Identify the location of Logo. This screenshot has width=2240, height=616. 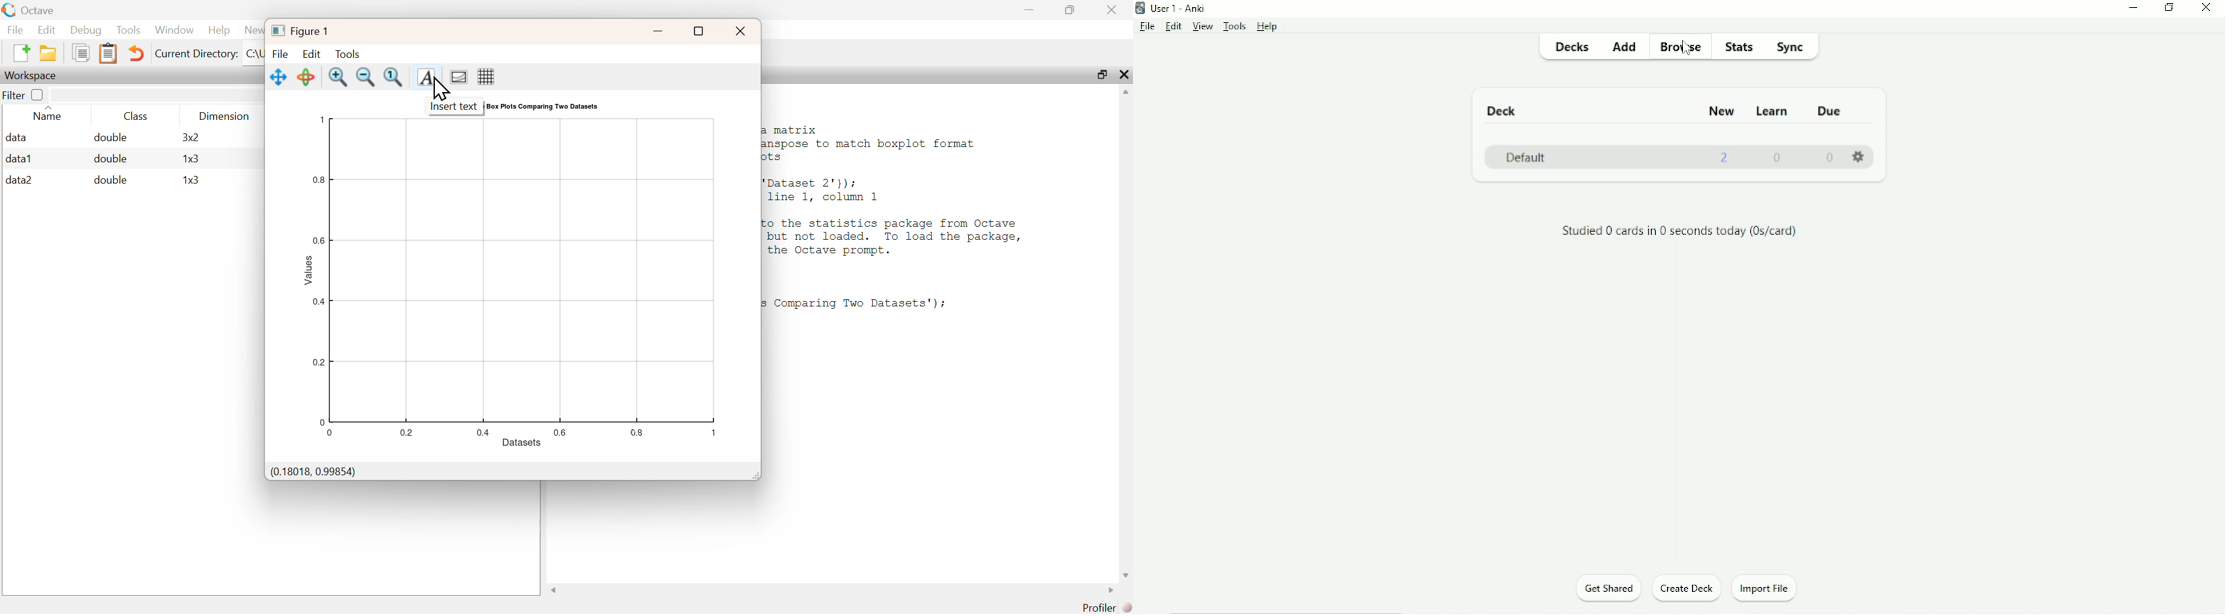
(8, 10).